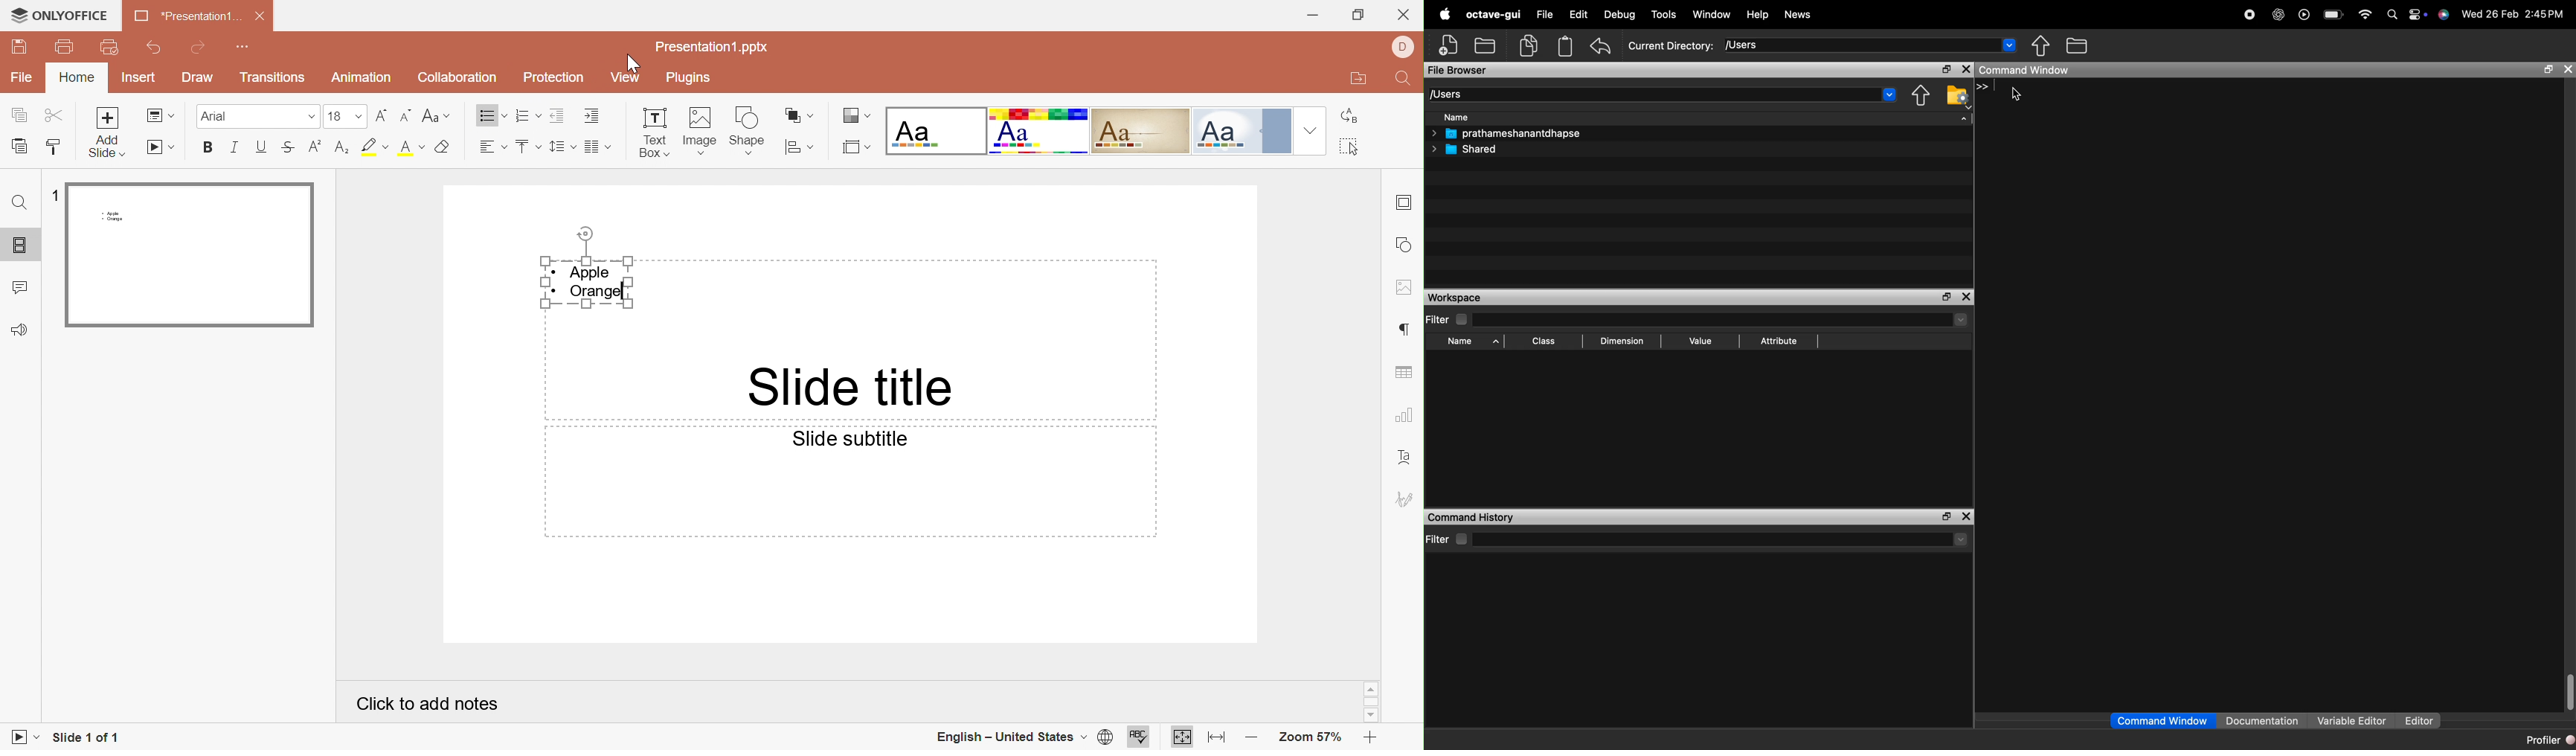 The height and width of the screenshot is (756, 2576). What do you see at coordinates (2087, 46) in the screenshot?
I see `files` at bounding box center [2087, 46].